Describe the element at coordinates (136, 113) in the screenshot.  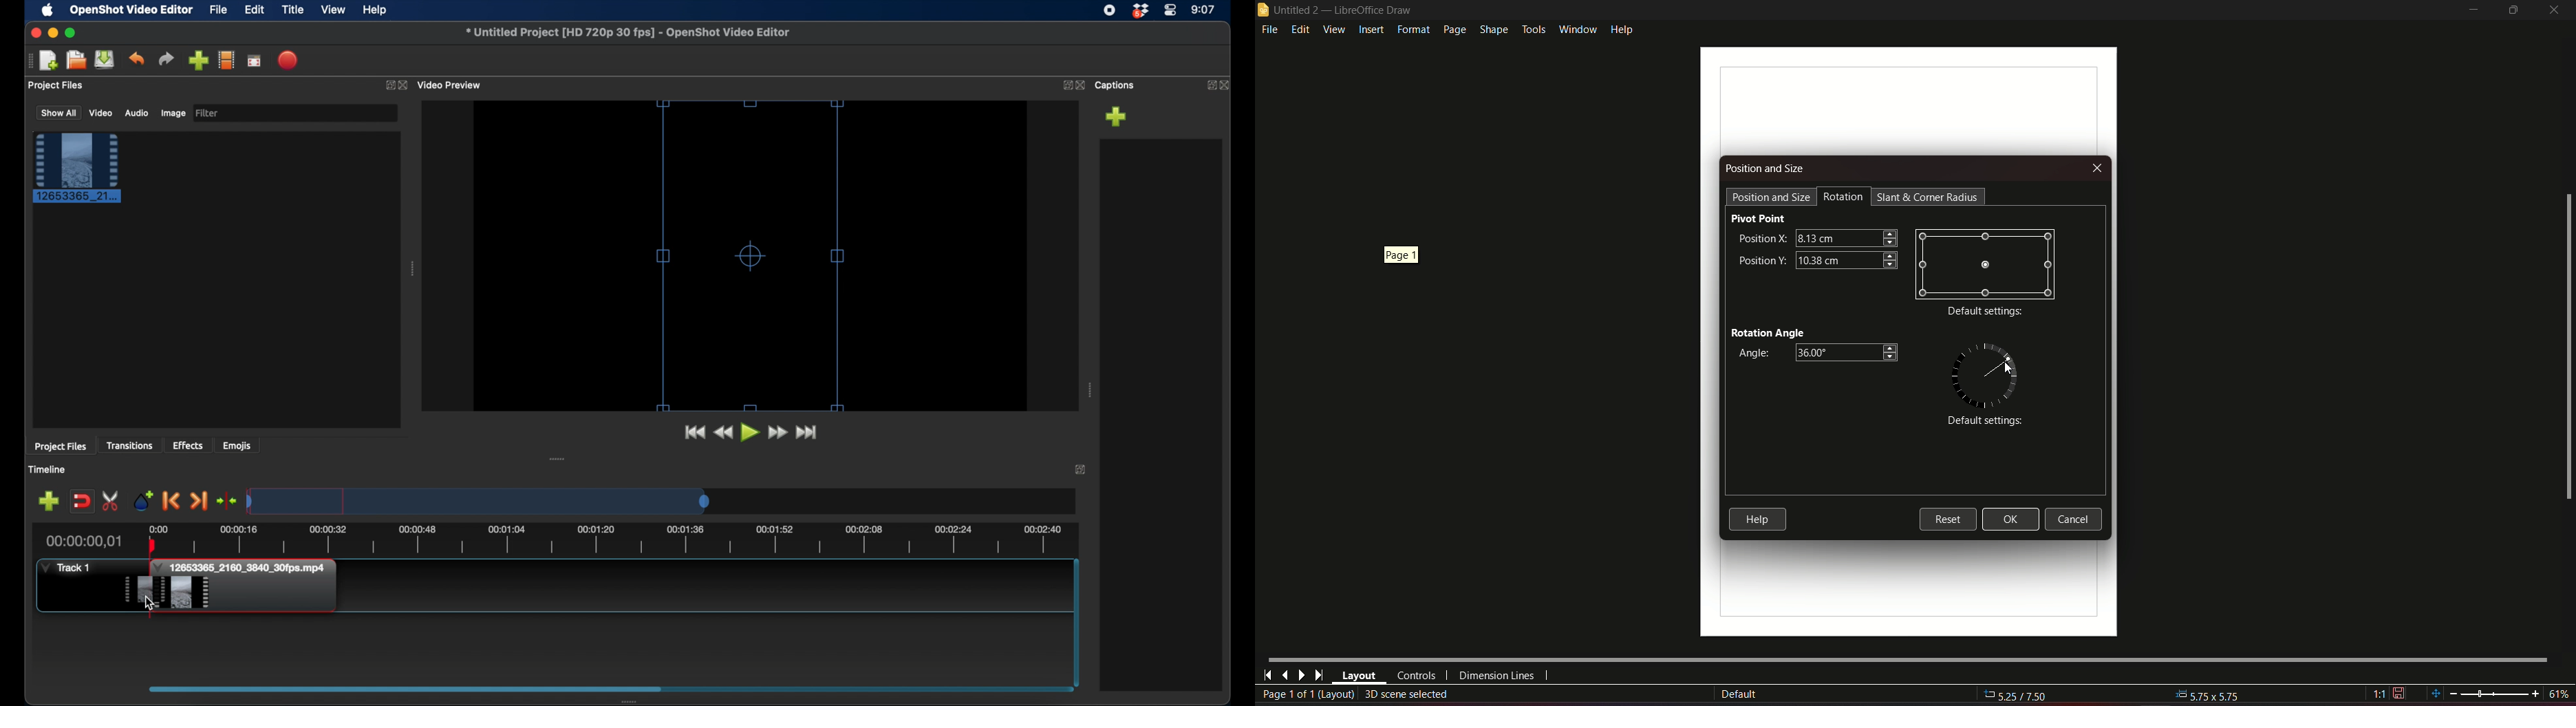
I see `audio` at that location.